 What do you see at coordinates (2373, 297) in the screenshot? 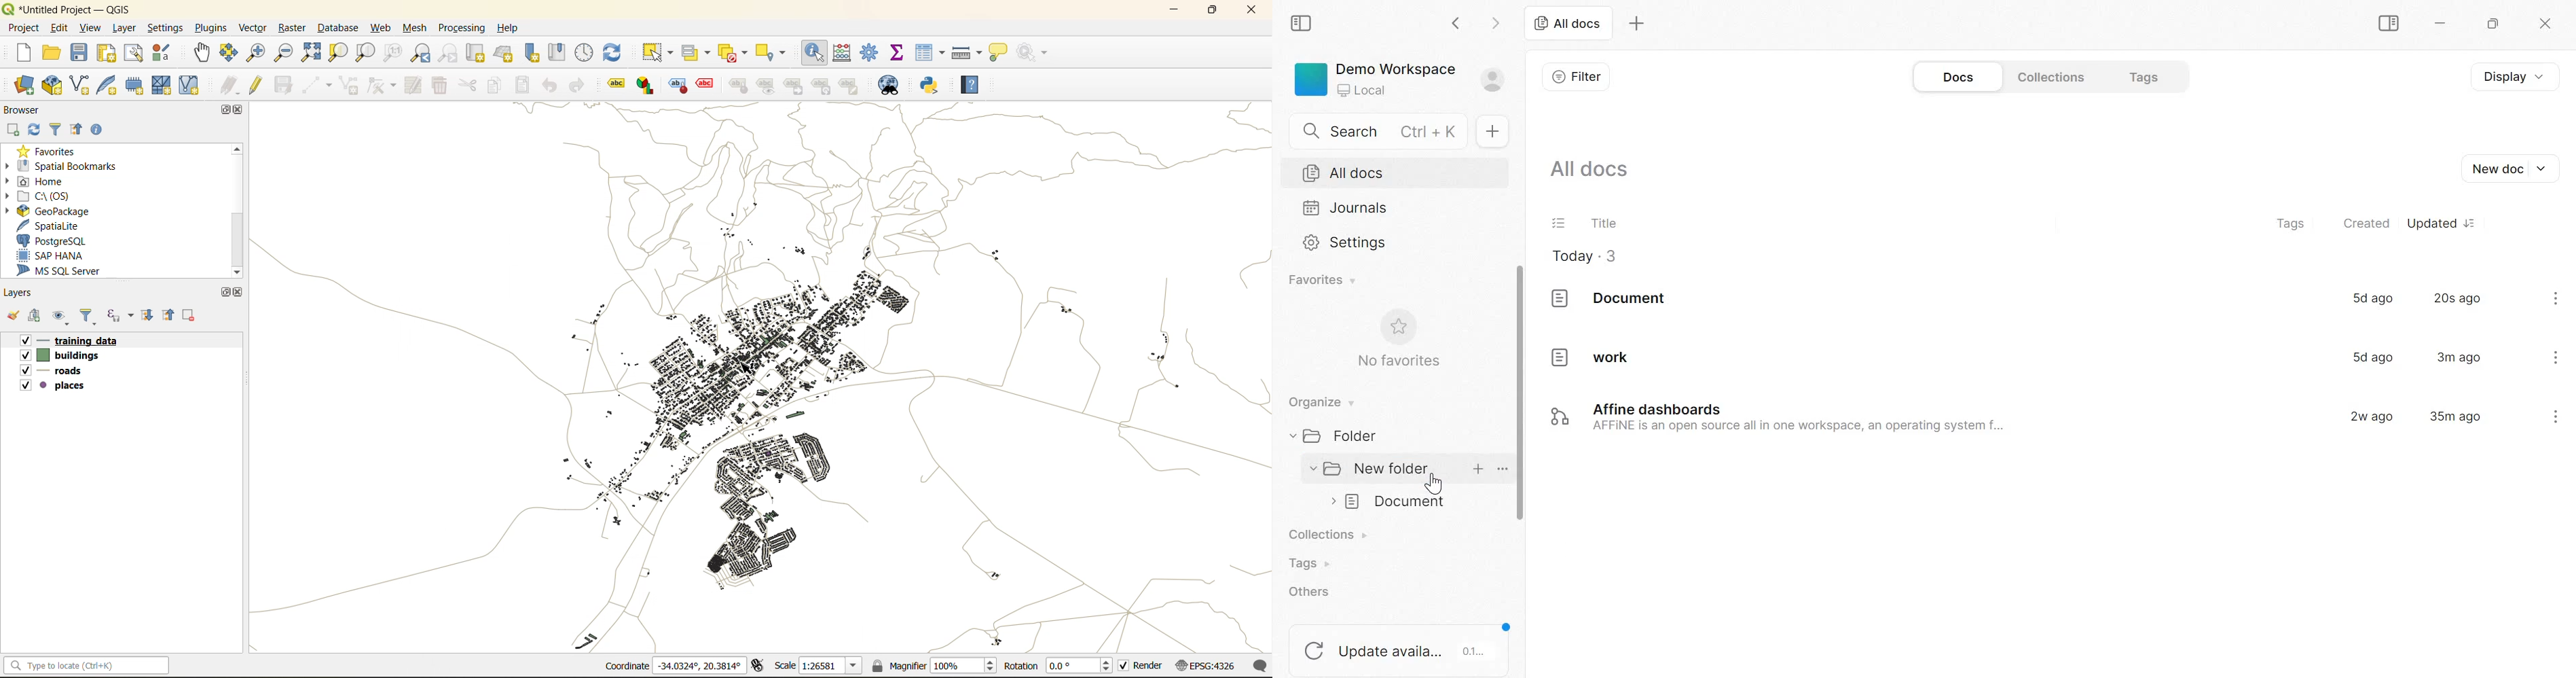
I see `5d ago` at bounding box center [2373, 297].